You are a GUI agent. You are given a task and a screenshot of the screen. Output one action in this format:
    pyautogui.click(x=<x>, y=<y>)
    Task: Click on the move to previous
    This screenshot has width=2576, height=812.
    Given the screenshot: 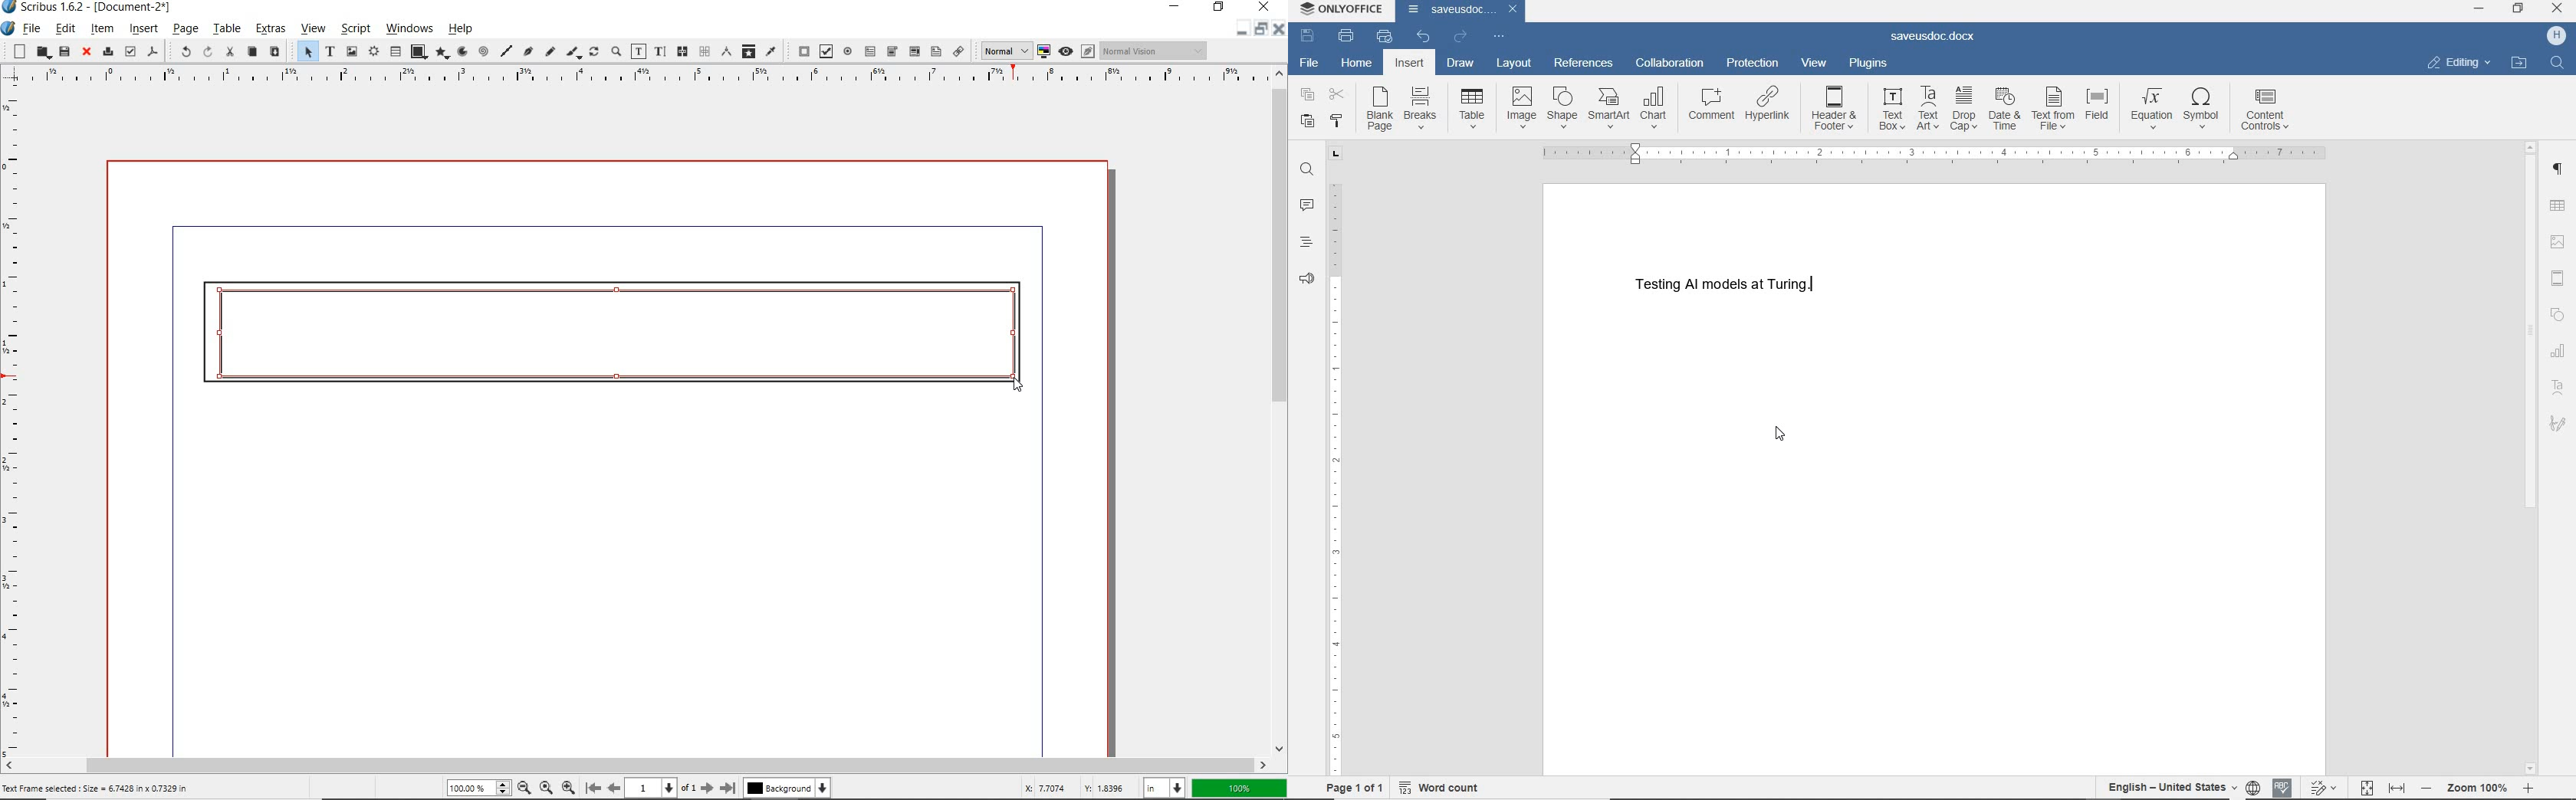 What is the action you would take?
    pyautogui.click(x=613, y=786)
    